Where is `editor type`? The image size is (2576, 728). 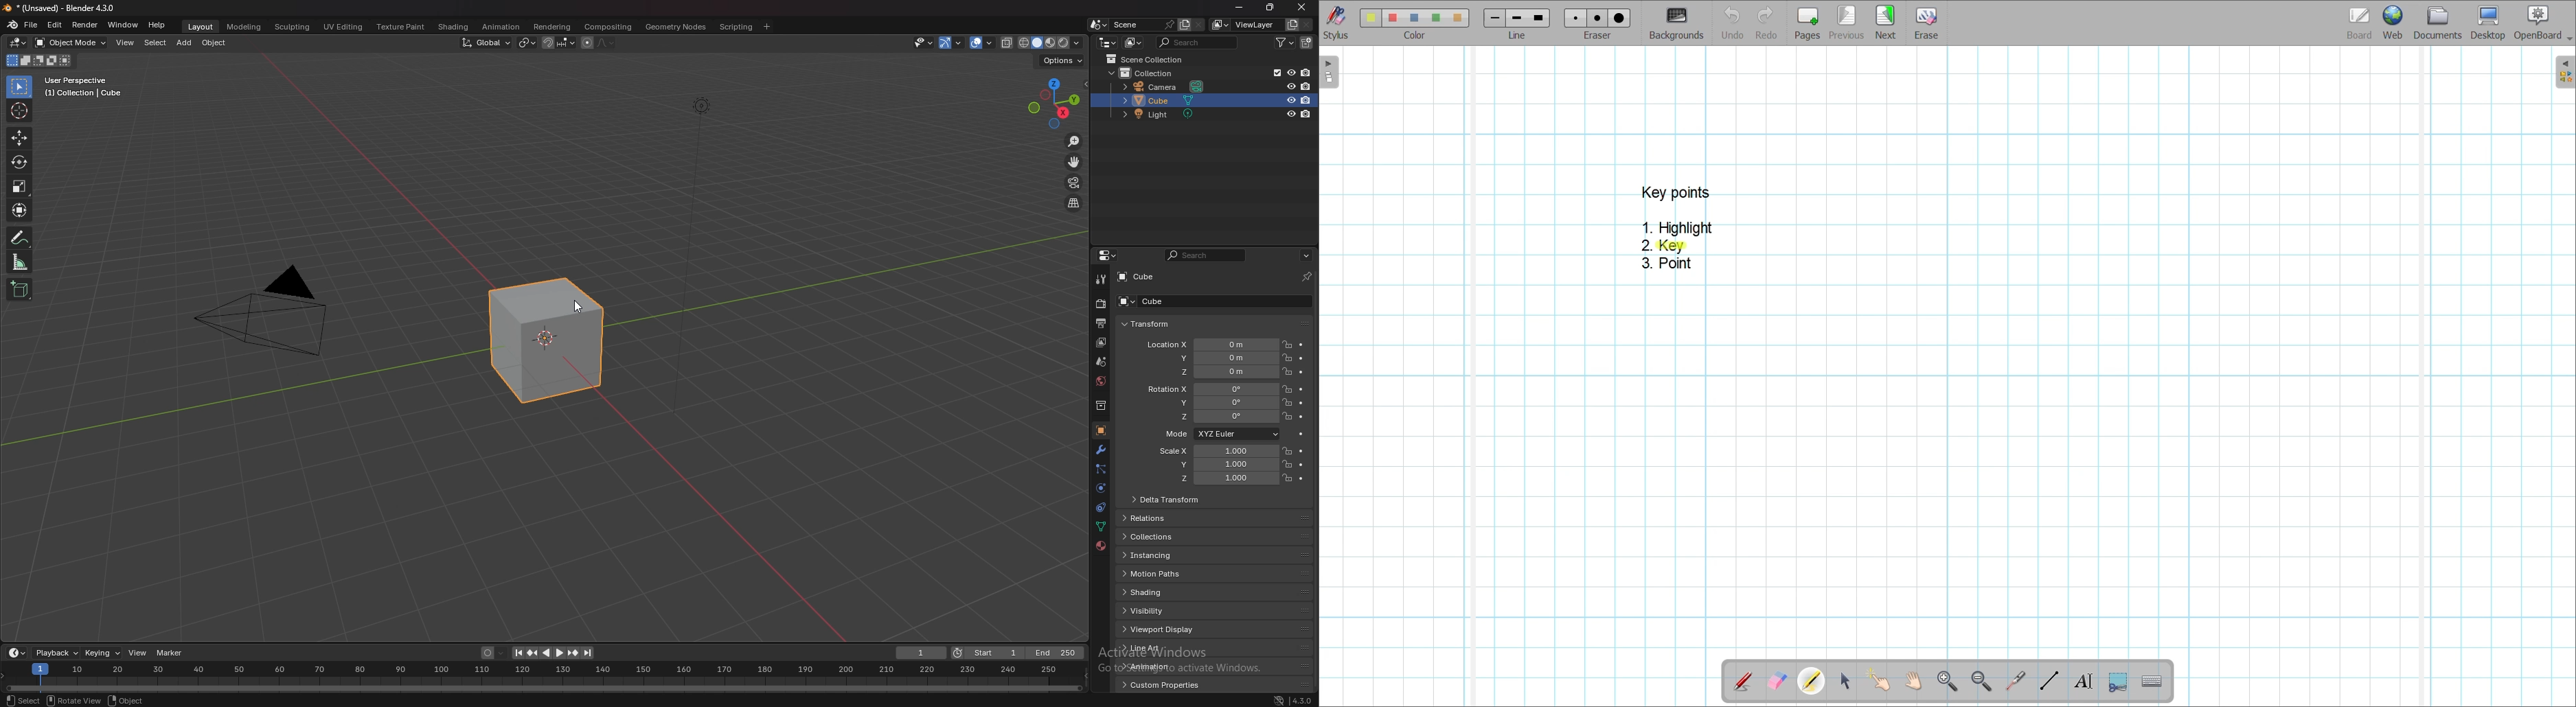 editor type is located at coordinates (16, 653).